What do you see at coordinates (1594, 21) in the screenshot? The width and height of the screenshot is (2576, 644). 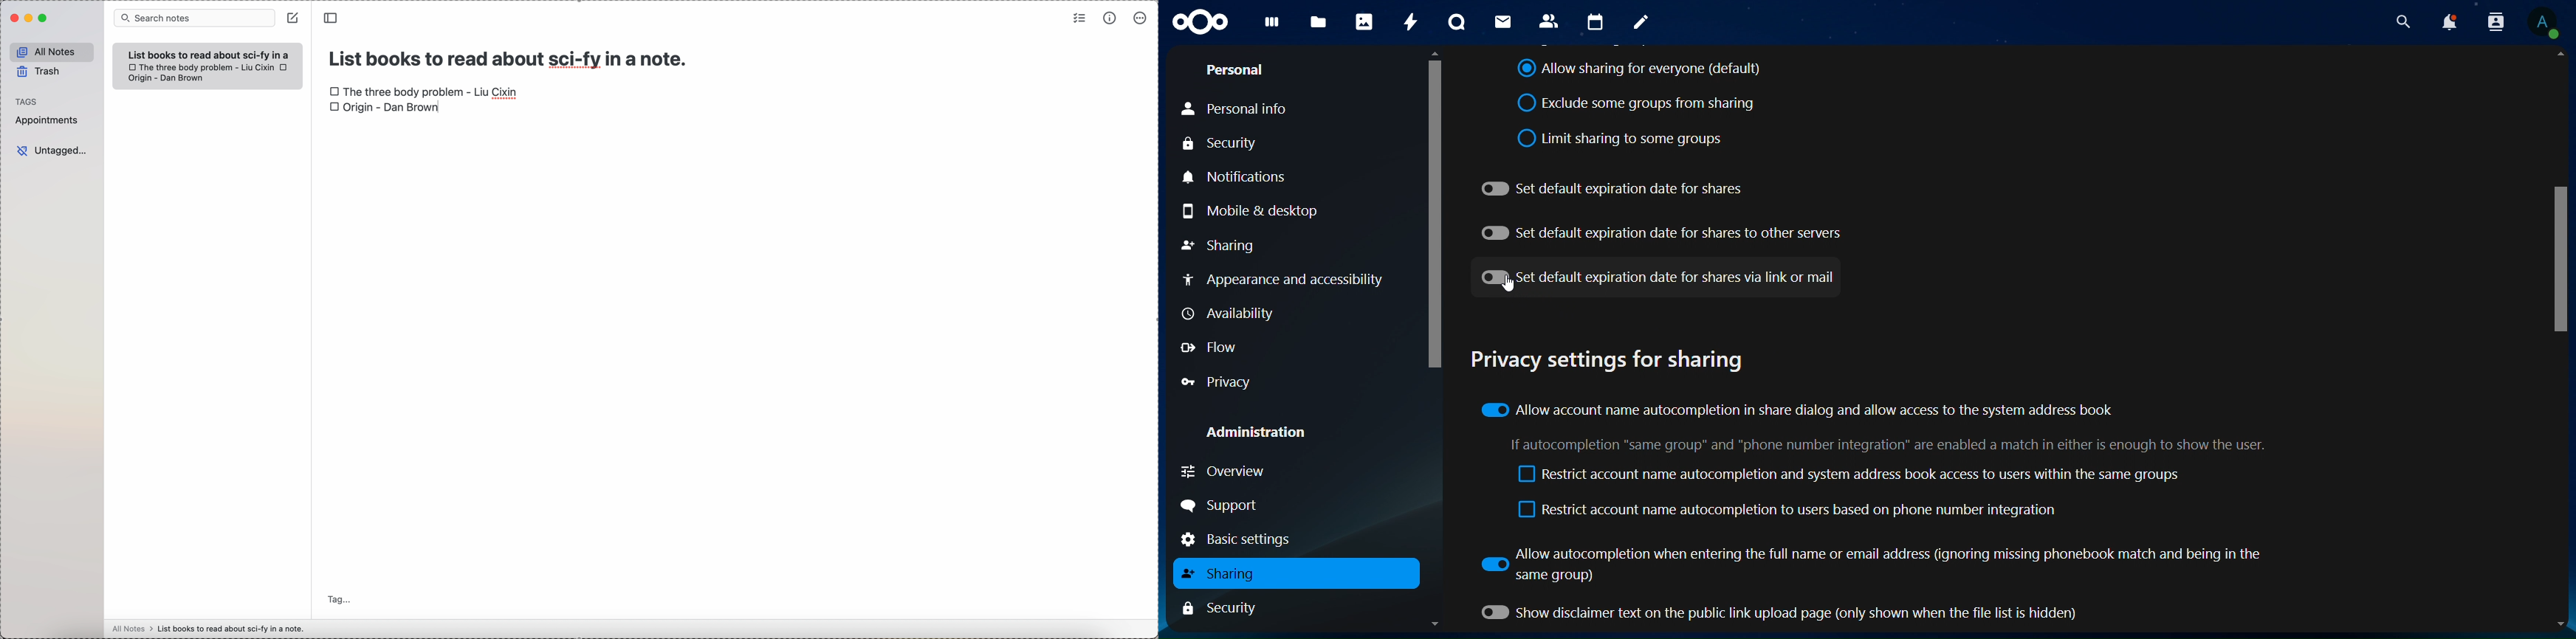 I see `calendar` at bounding box center [1594, 21].